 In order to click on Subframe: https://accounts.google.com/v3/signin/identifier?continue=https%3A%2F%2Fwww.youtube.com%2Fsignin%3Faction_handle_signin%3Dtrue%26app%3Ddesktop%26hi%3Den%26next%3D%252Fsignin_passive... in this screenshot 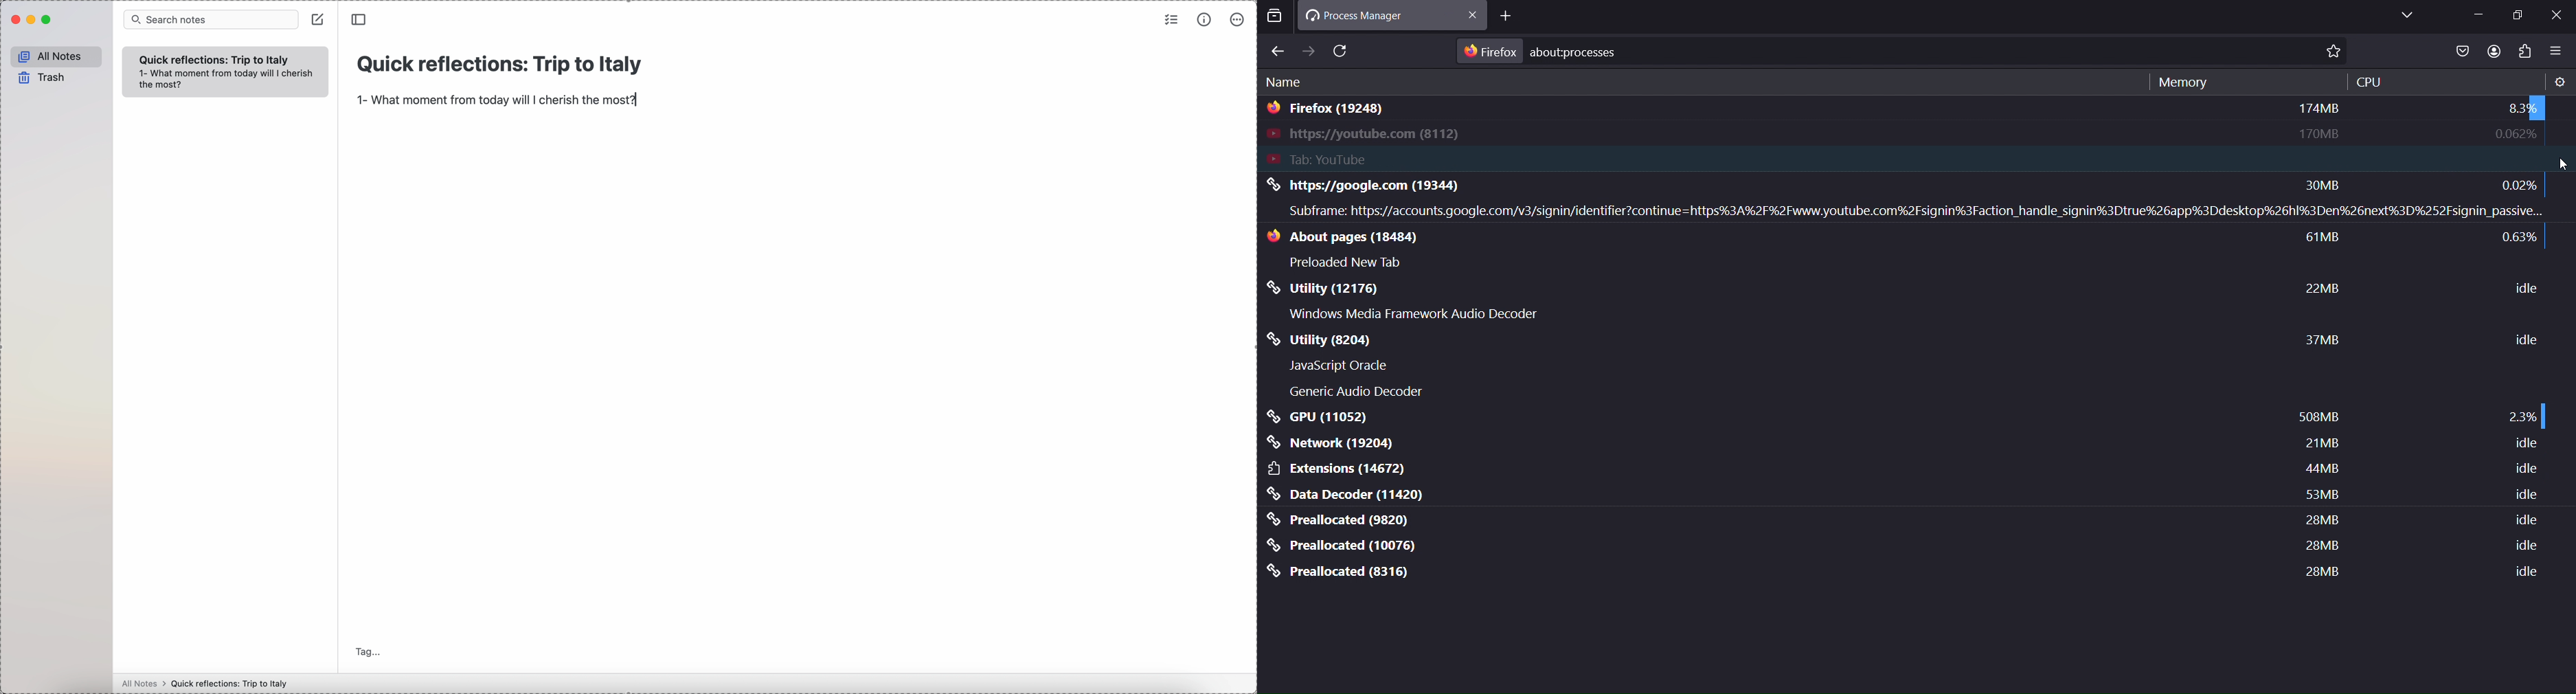, I will do `click(1911, 211)`.